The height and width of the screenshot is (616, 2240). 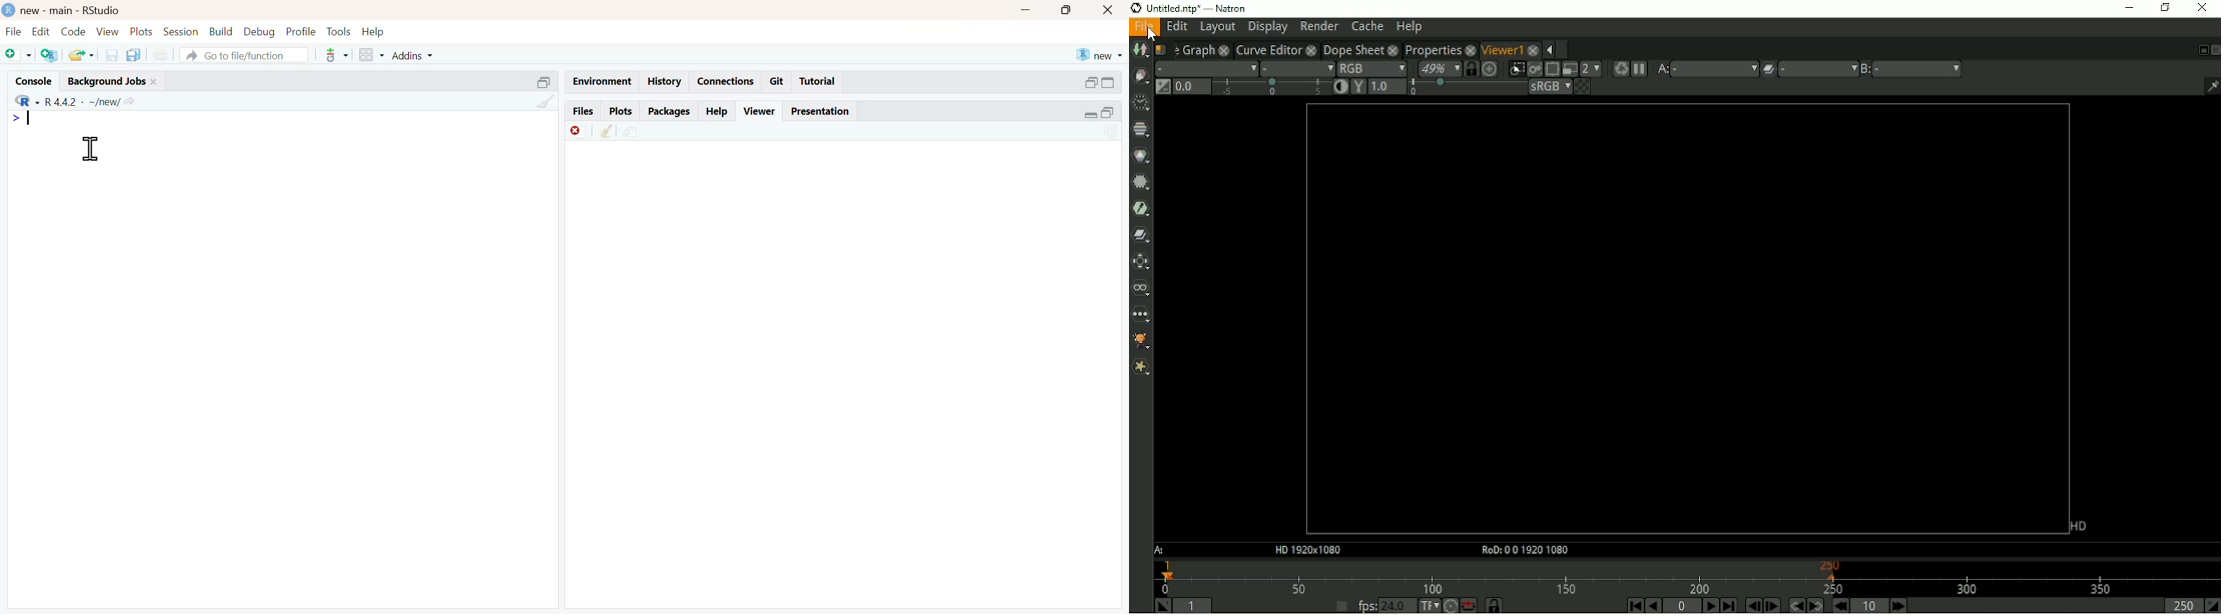 What do you see at coordinates (630, 132) in the screenshot?
I see `share` at bounding box center [630, 132].